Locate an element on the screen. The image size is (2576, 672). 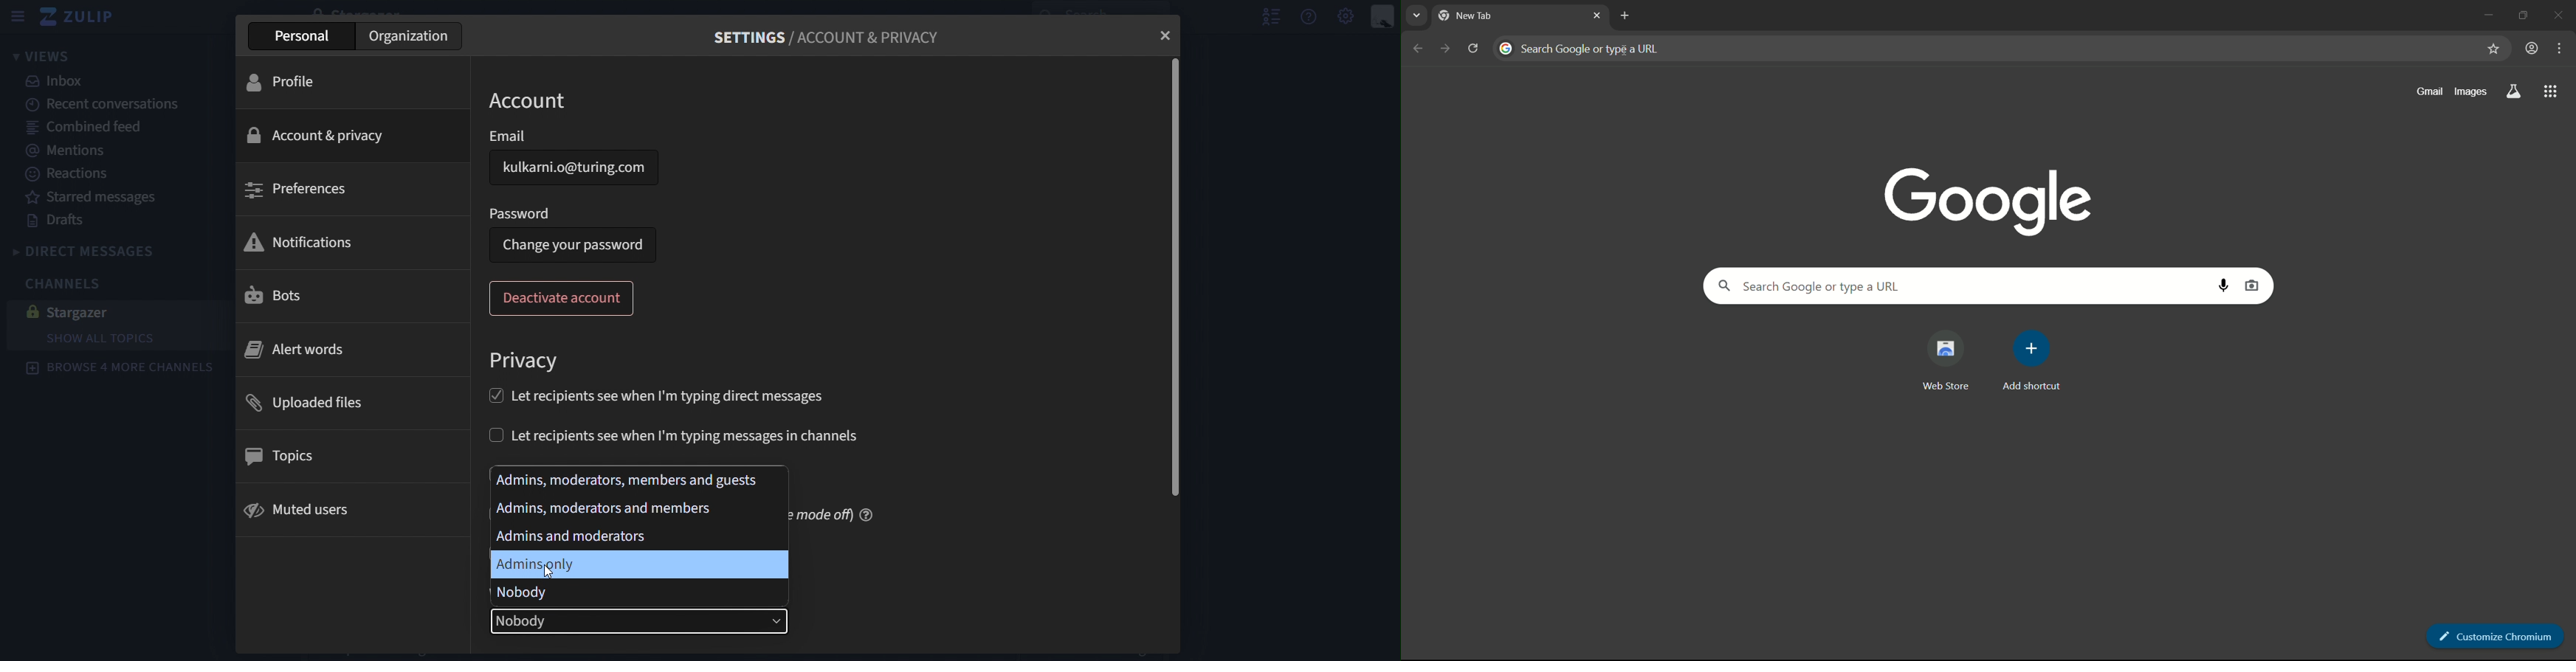
nobody is located at coordinates (523, 593).